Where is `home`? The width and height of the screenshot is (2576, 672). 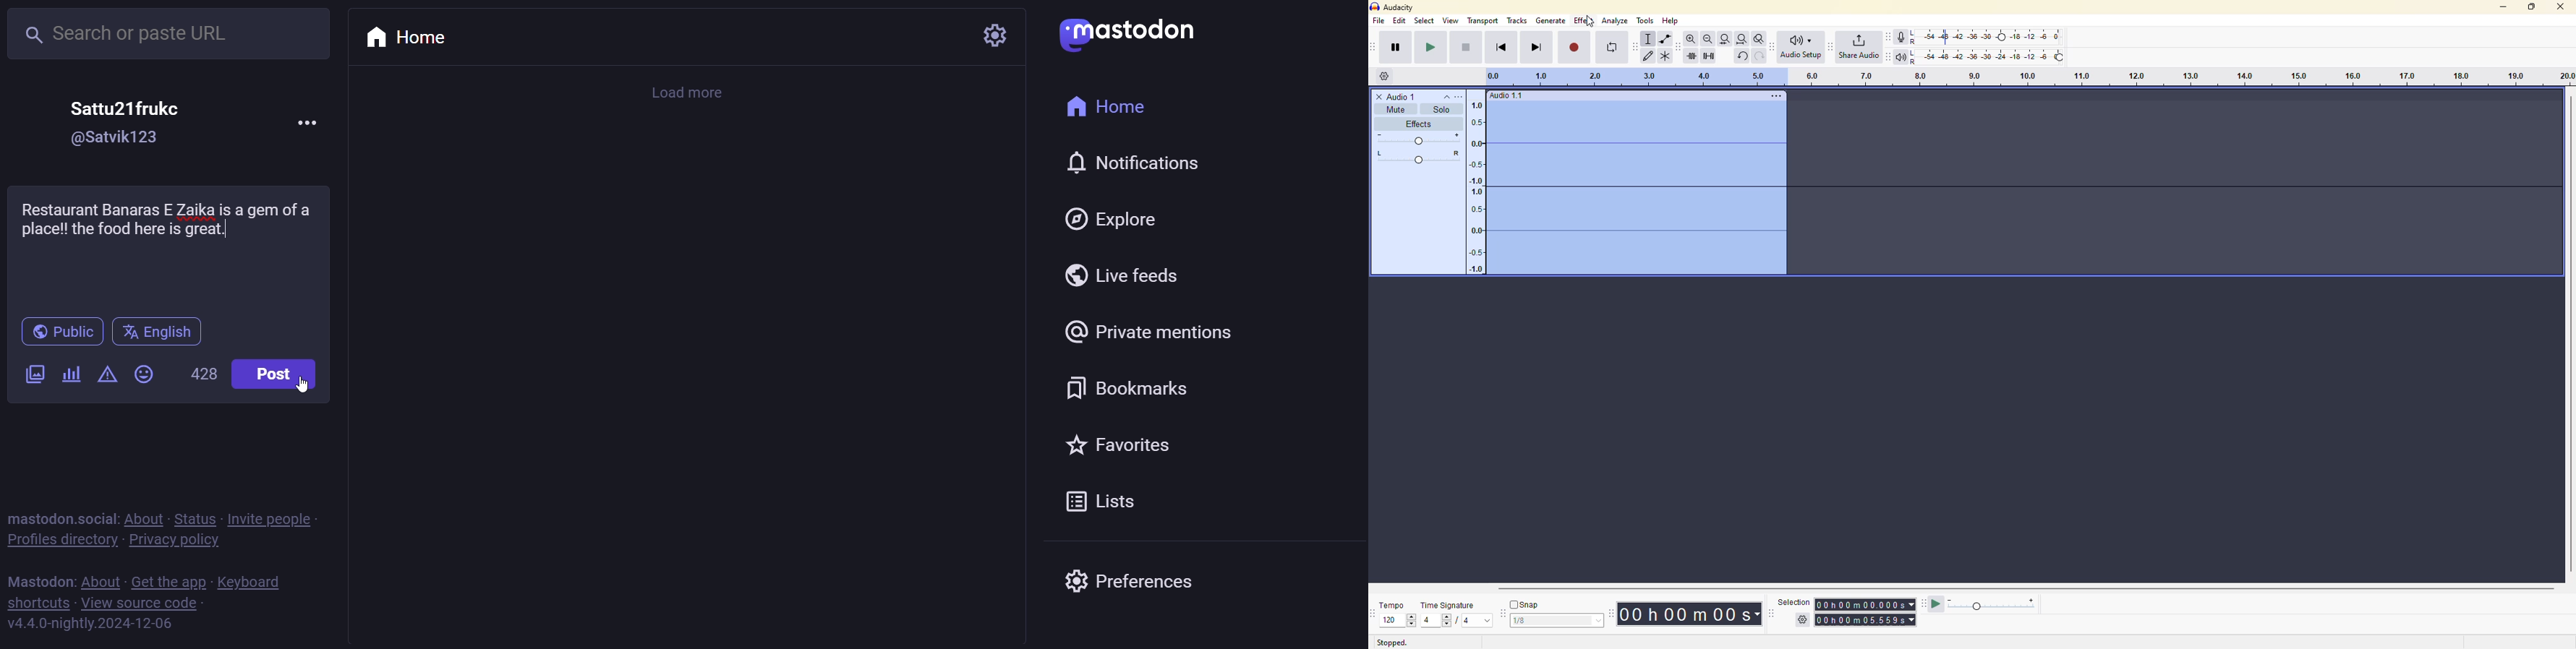
home is located at coordinates (1106, 108).